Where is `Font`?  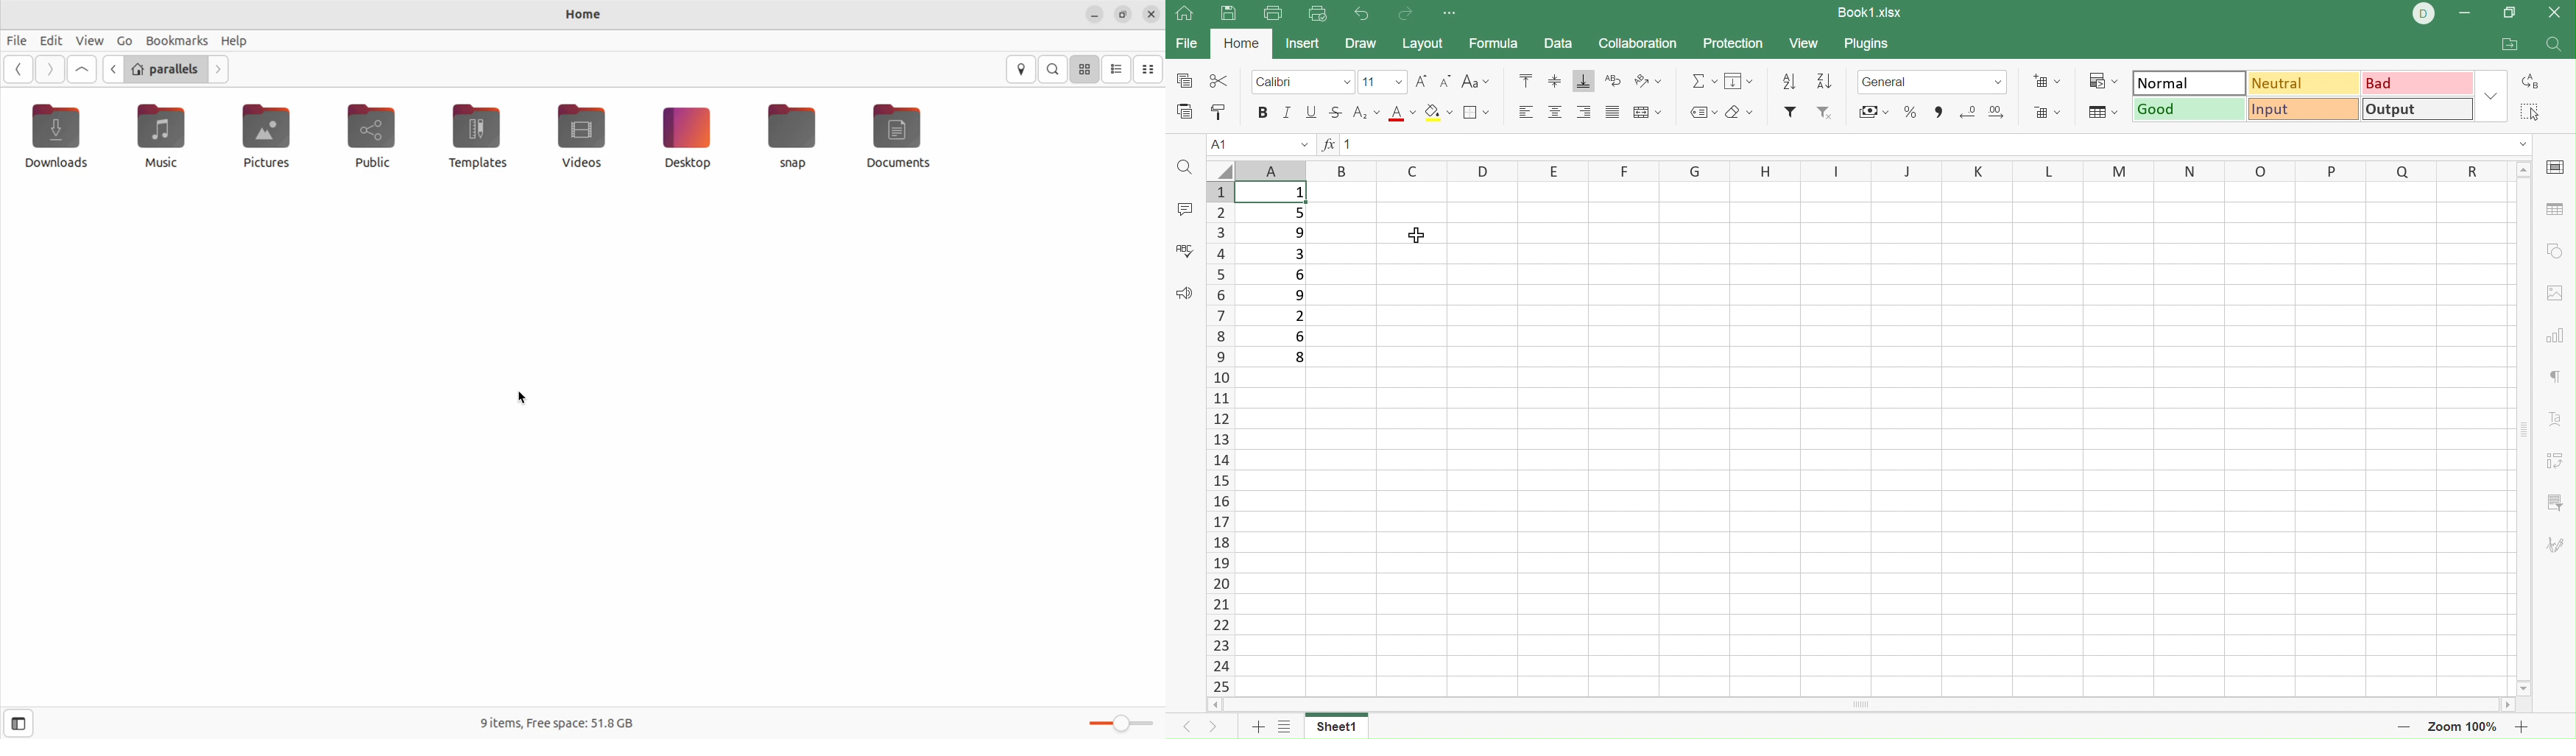
Font is located at coordinates (1303, 83).